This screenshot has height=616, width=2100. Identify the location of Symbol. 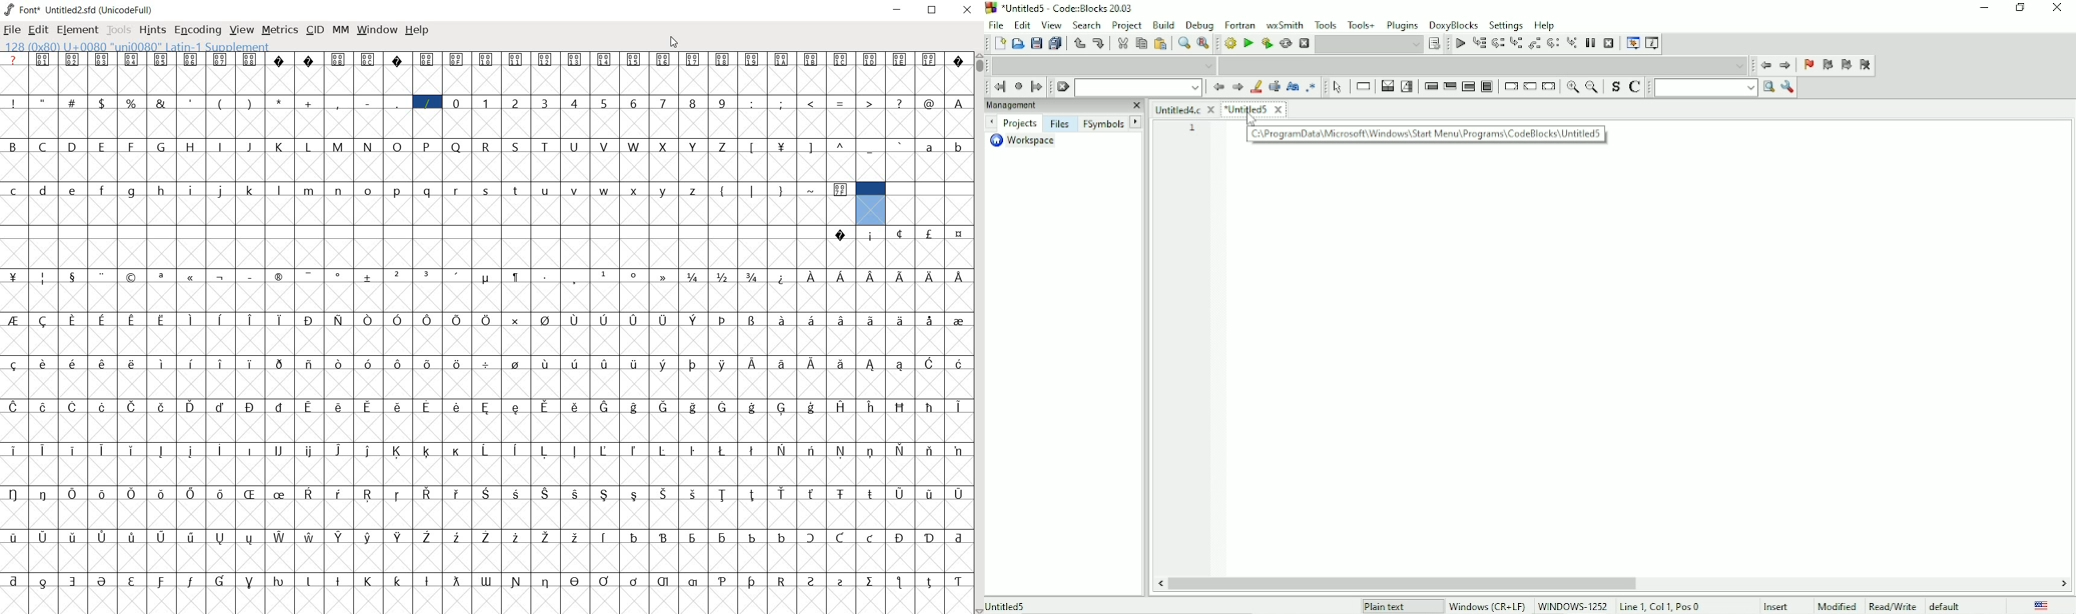
(341, 580).